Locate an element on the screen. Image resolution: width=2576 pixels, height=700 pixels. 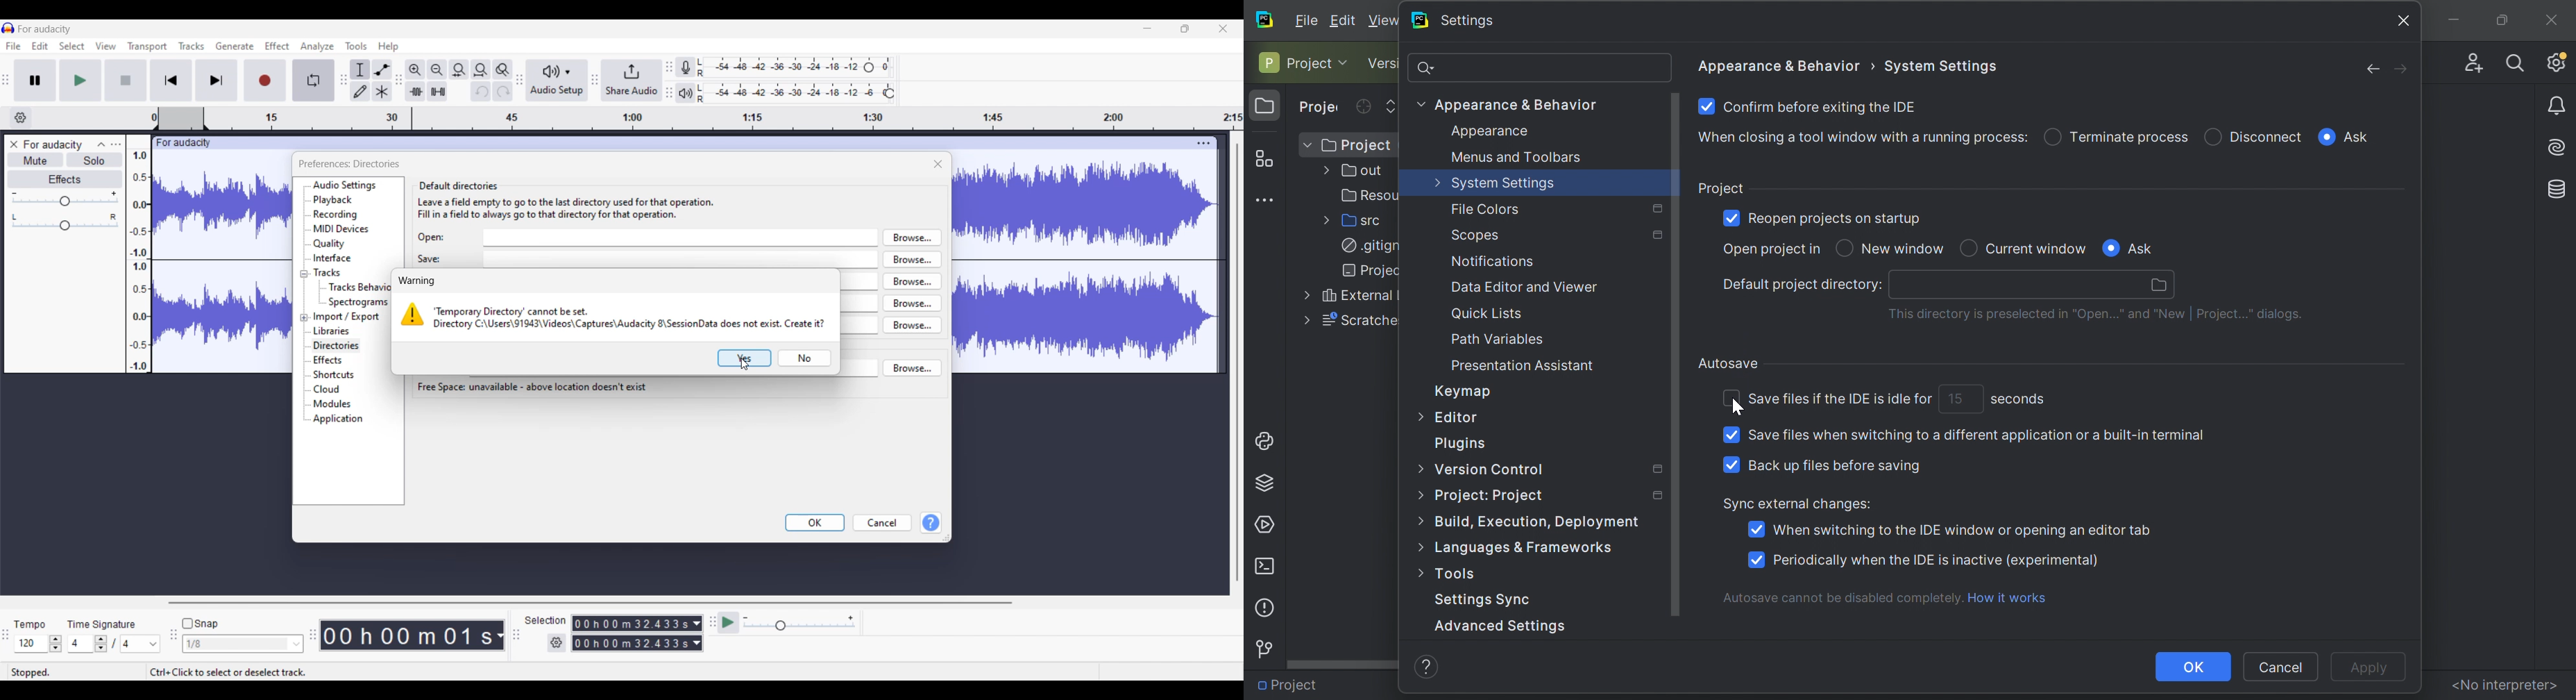
Multi-tool is located at coordinates (382, 91).